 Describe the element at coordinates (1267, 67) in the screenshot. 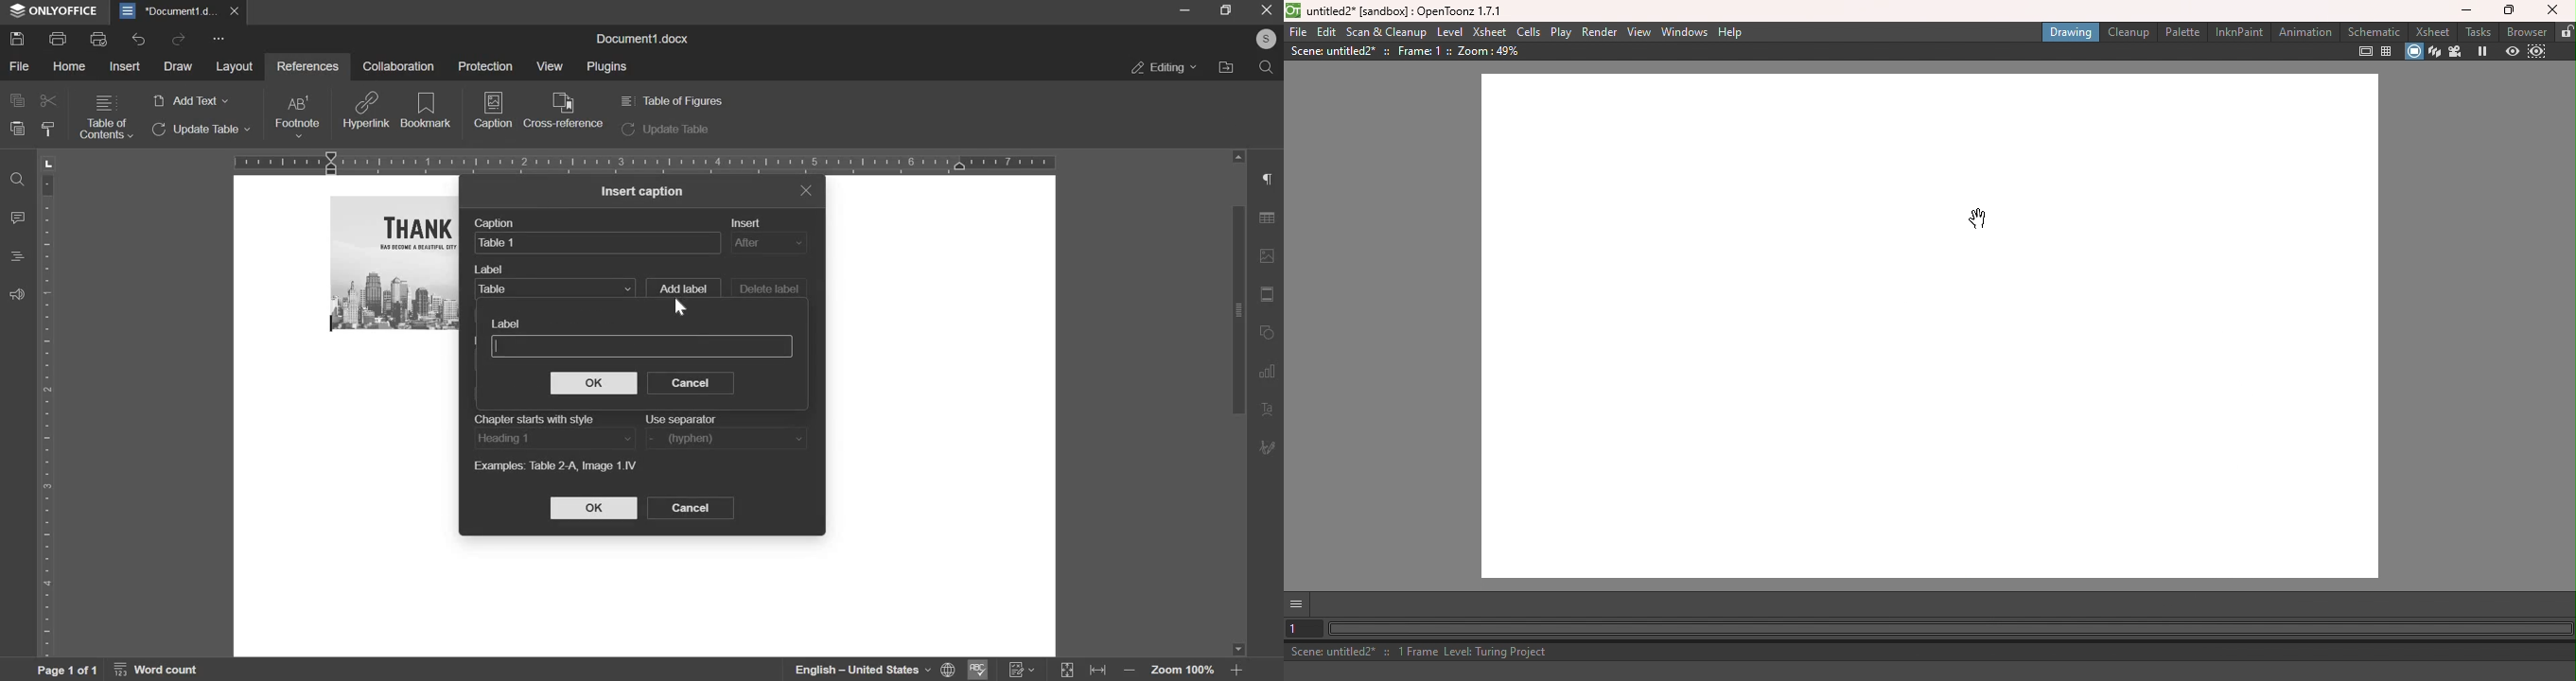

I see `search` at that location.